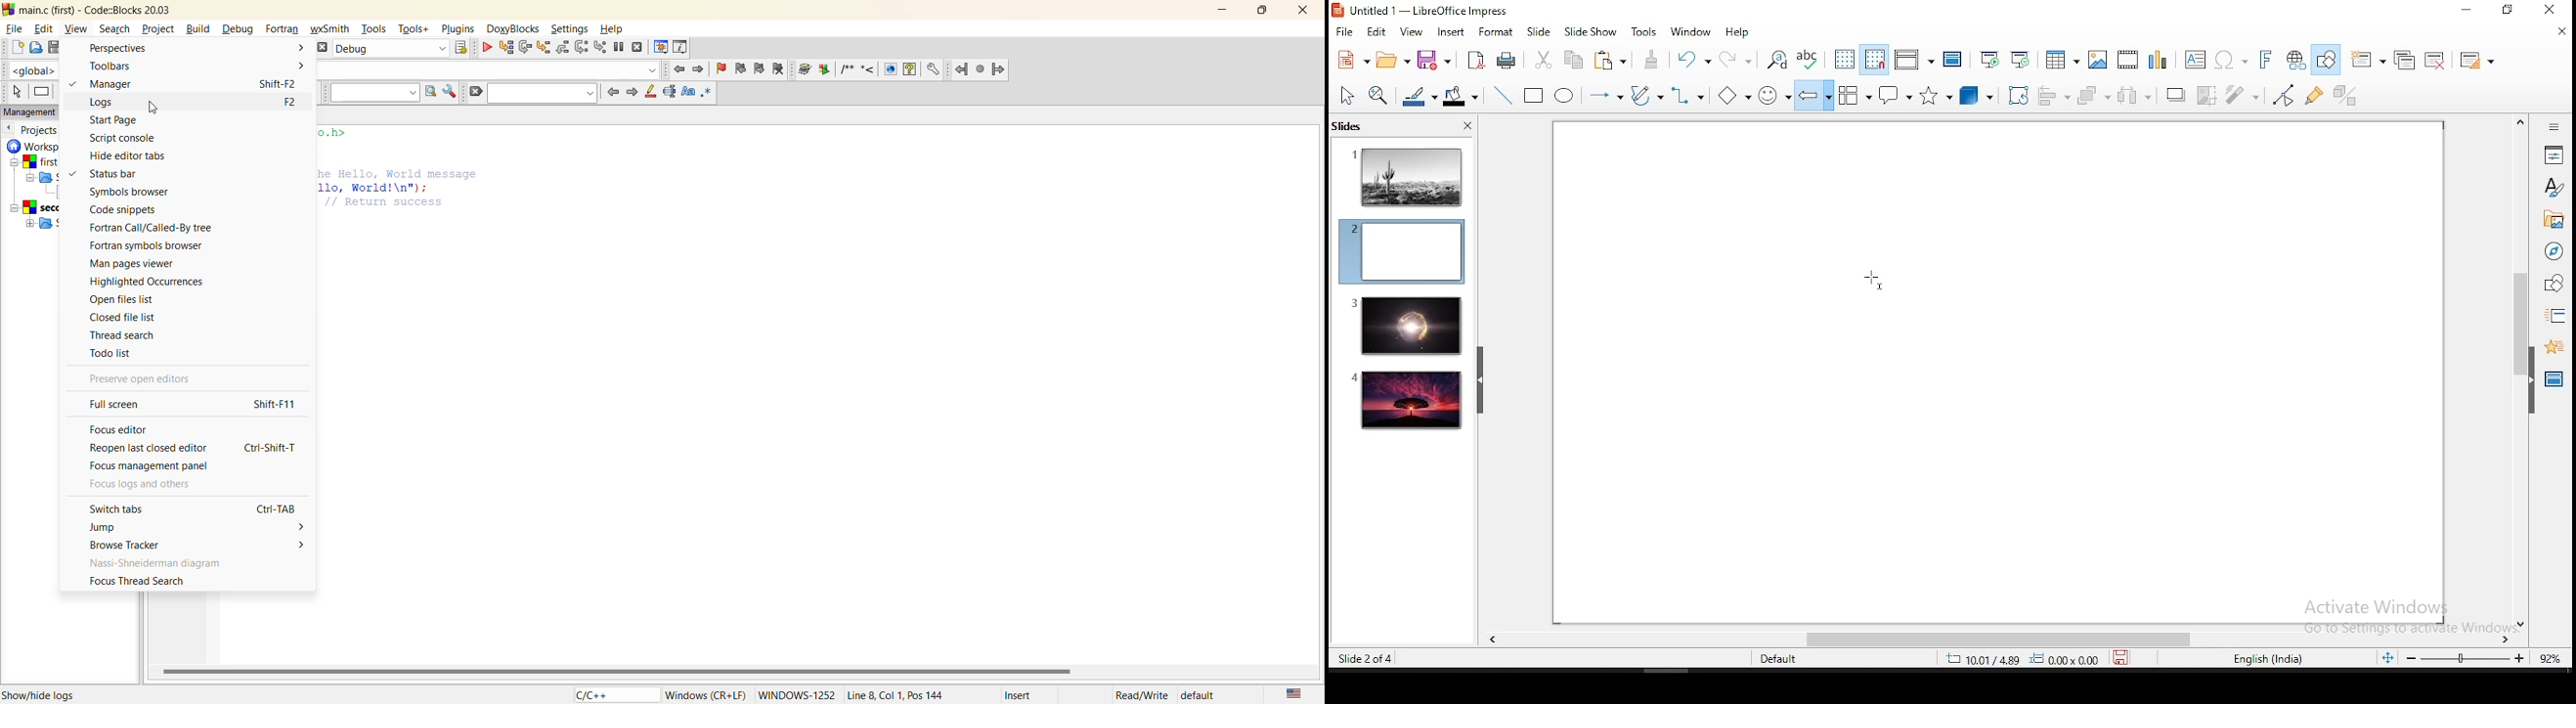 Image resolution: width=2576 pixels, height=728 pixels. What do you see at coordinates (120, 405) in the screenshot?
I see `full screen` at bounding box center [120, 405].